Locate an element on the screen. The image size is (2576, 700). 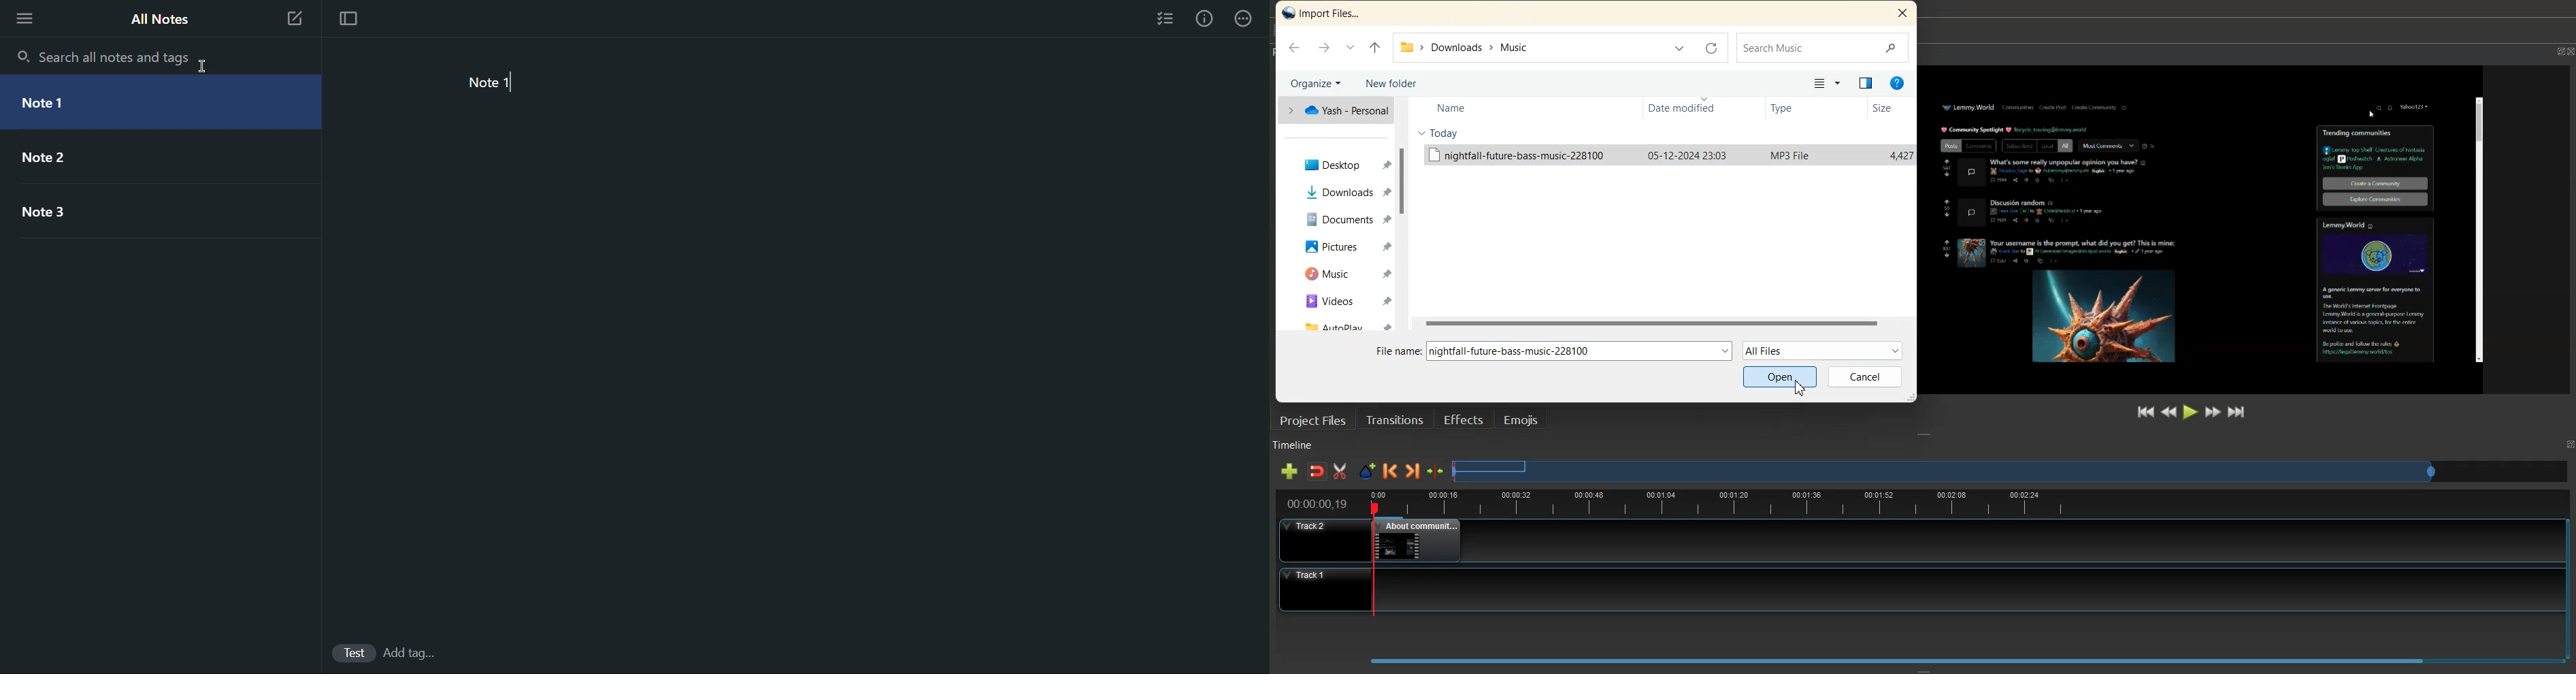
More is located at coordinates (1249, 18).